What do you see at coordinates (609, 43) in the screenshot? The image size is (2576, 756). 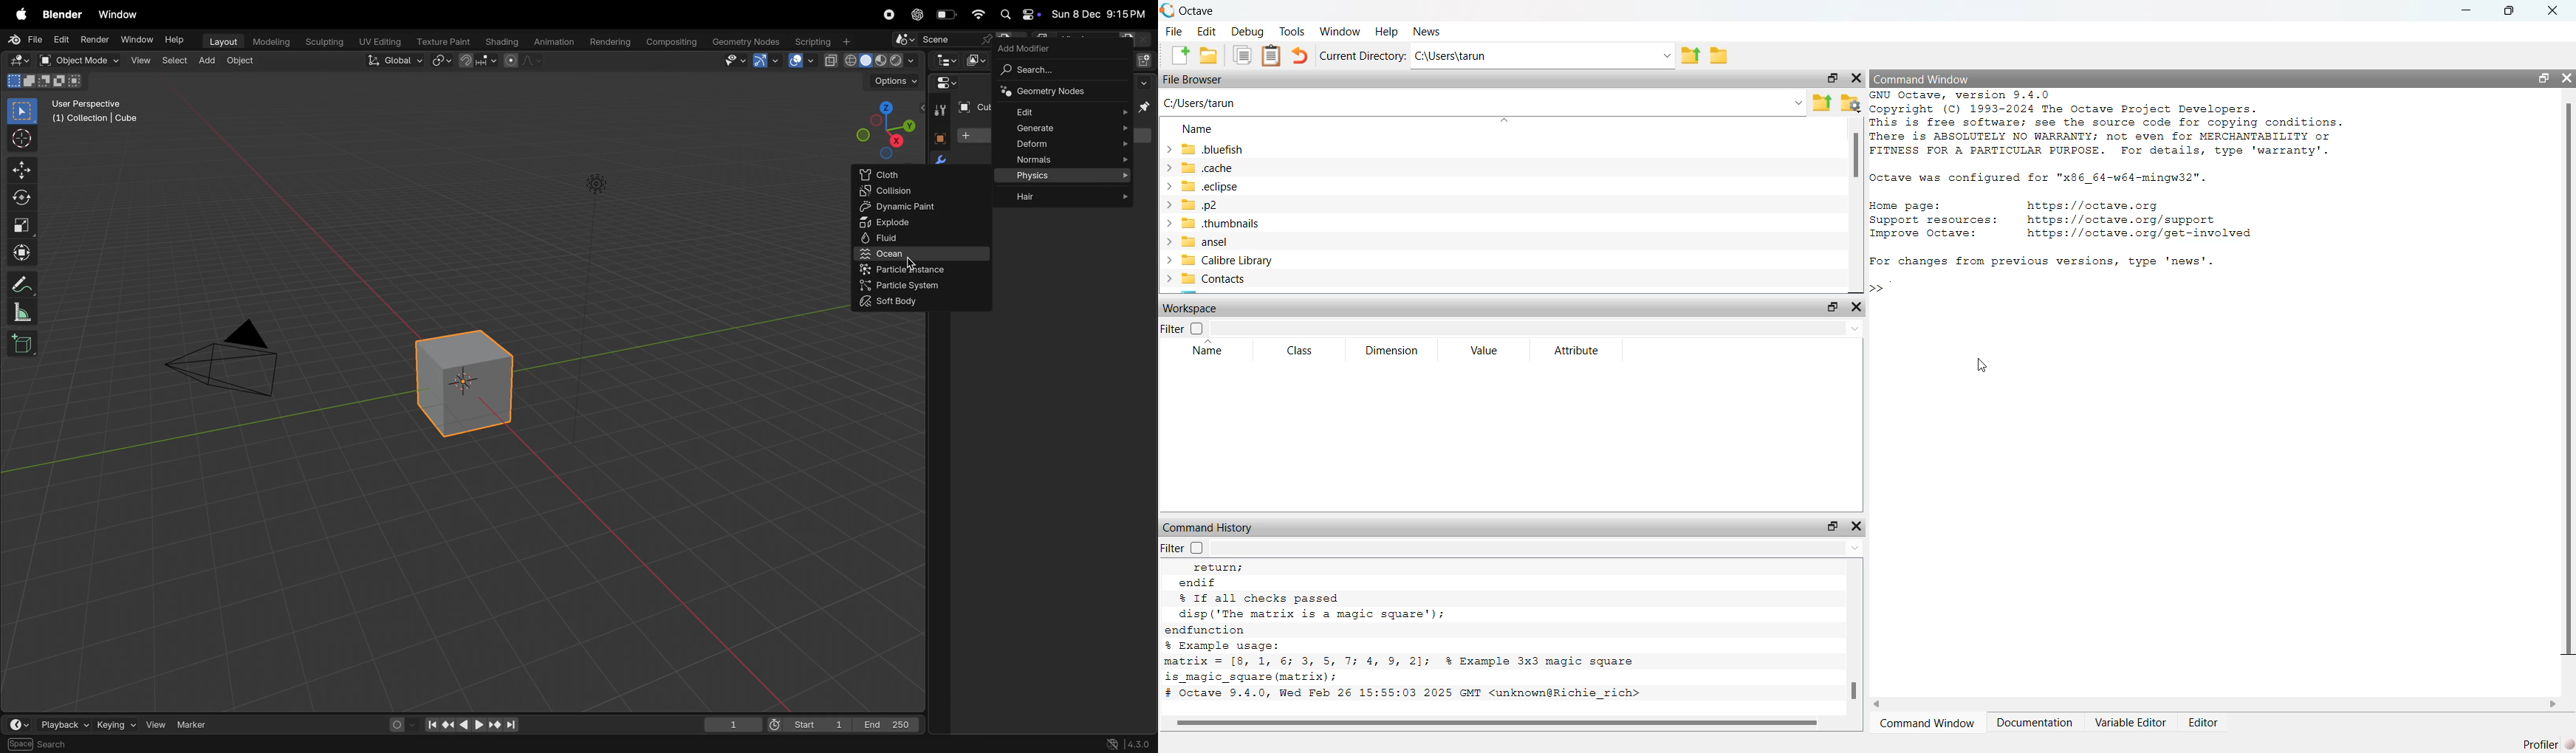 I see `rendering` at bounding box center [609, 43].